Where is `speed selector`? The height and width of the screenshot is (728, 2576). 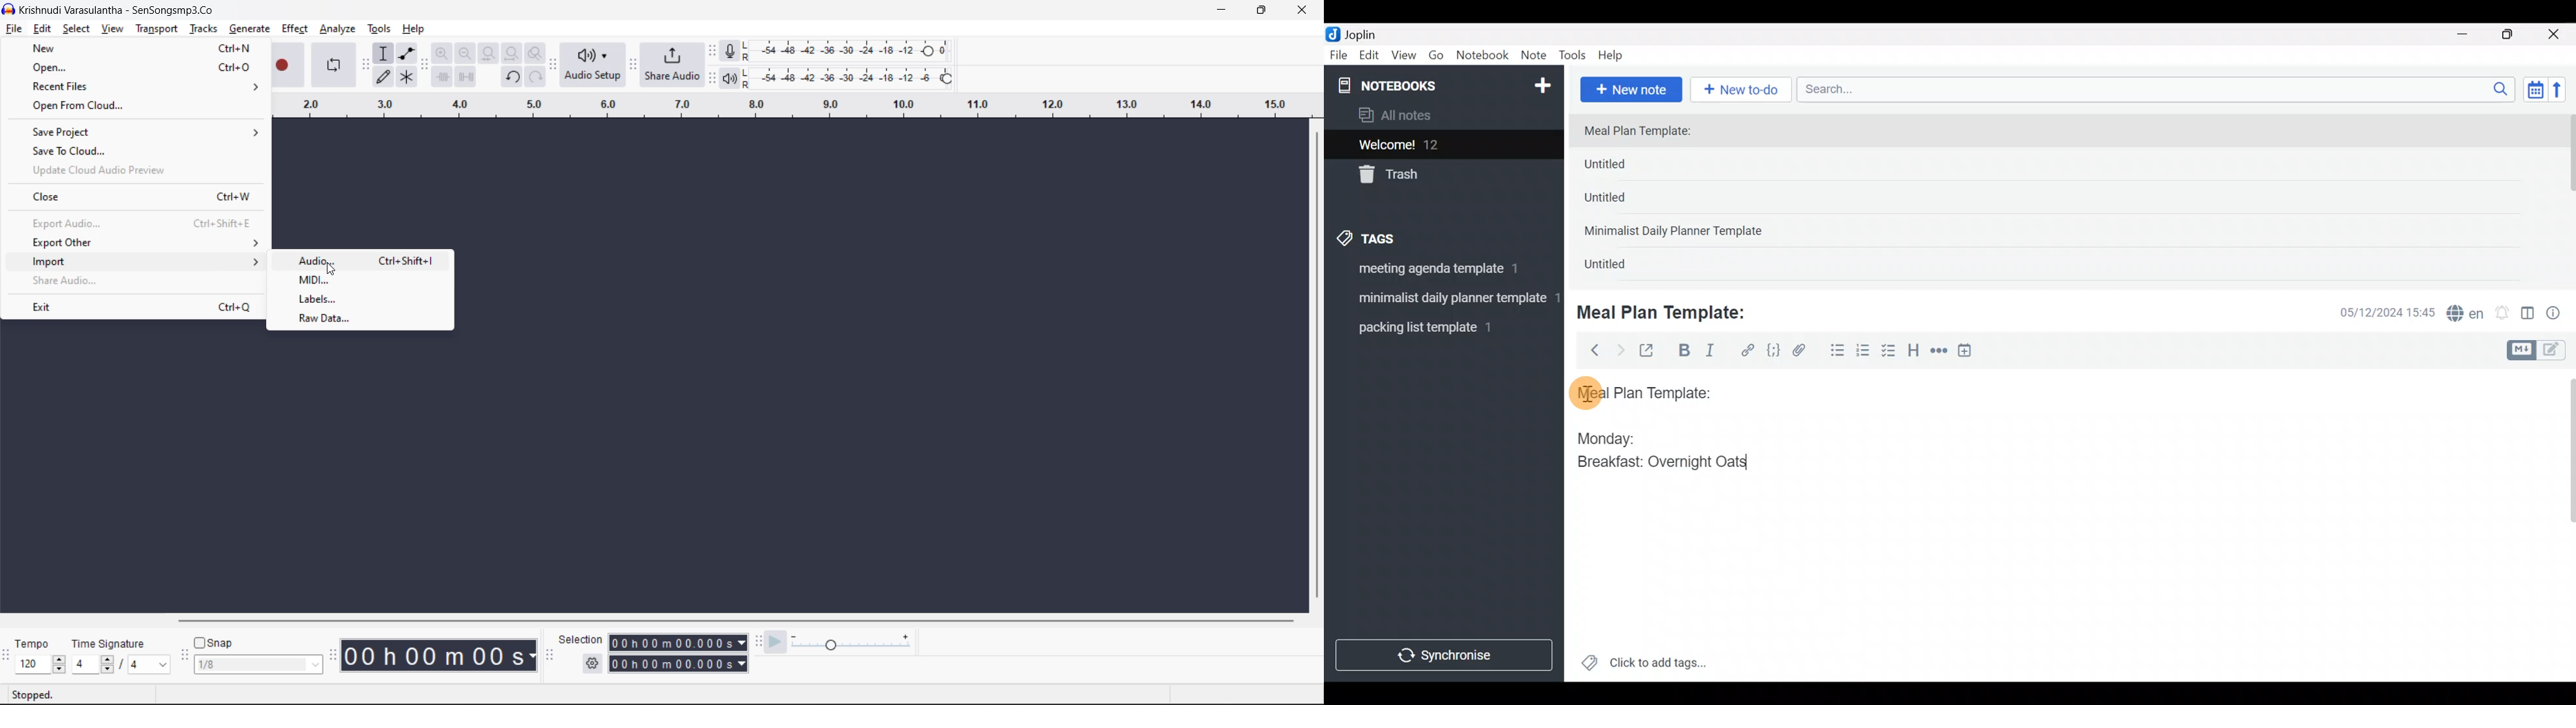
speed selector is located at coordinates (40, 665).